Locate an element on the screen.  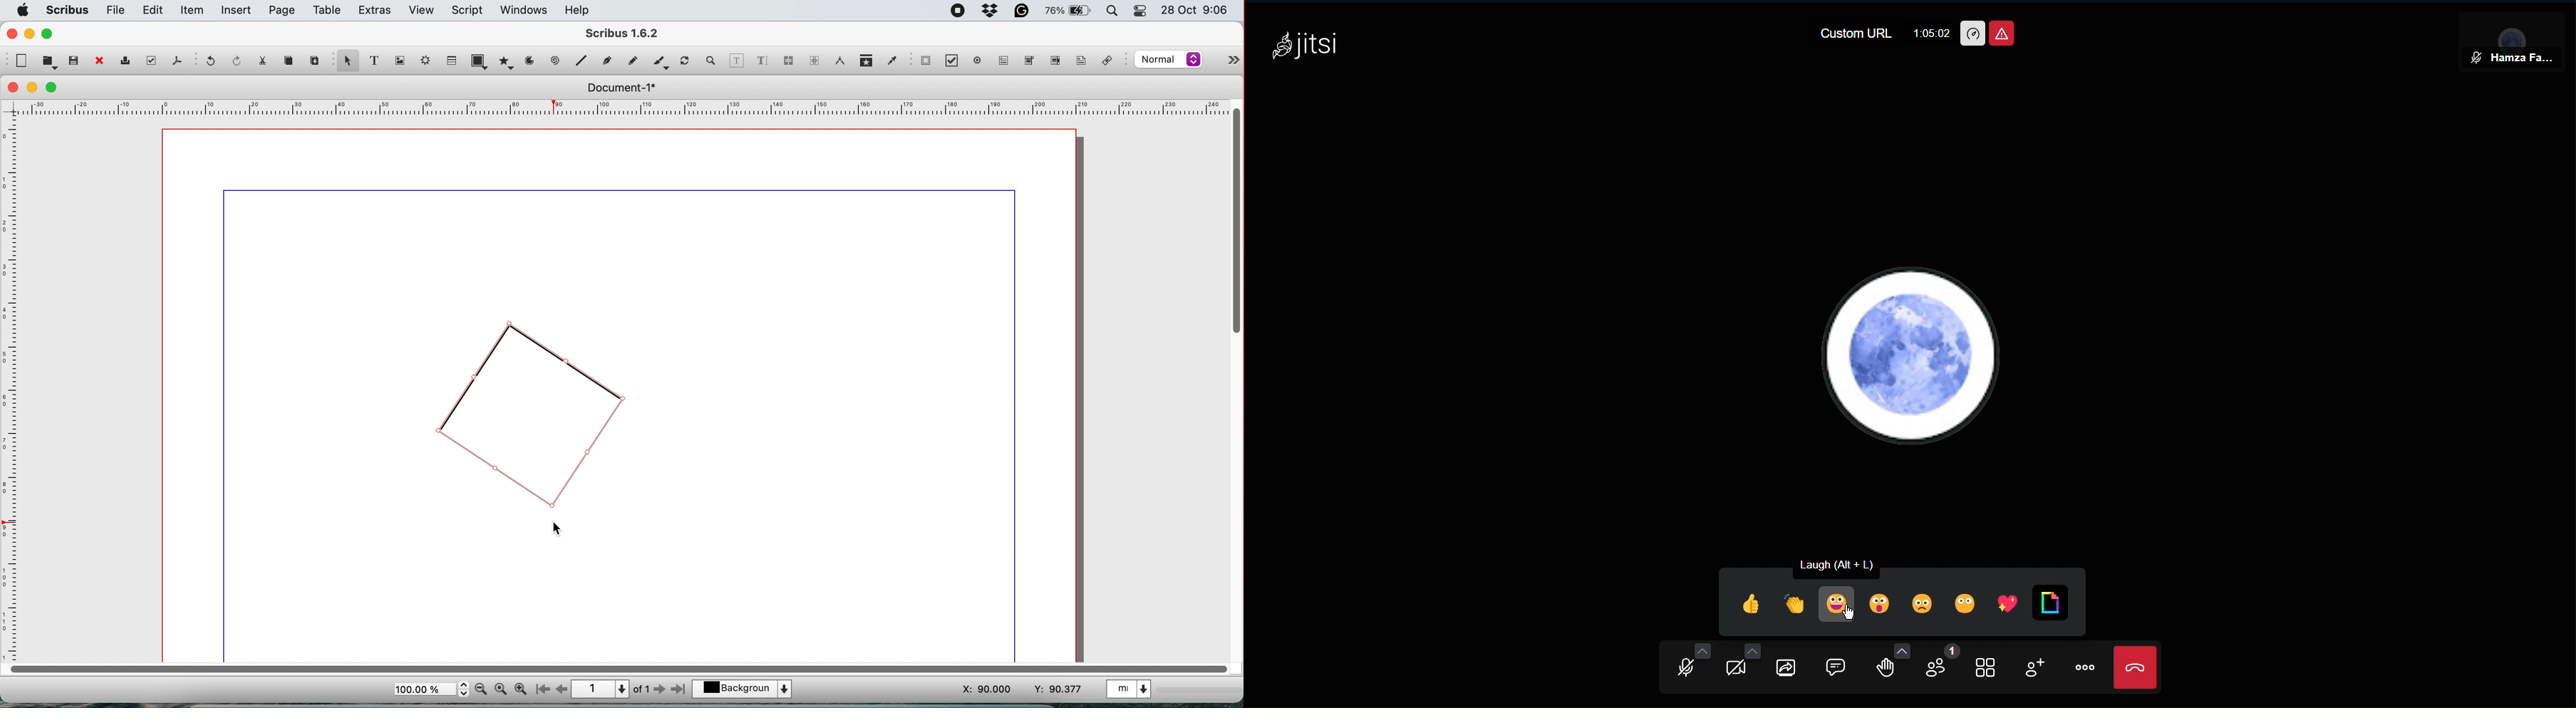
text annotation is located at coordinates (1080, 62).